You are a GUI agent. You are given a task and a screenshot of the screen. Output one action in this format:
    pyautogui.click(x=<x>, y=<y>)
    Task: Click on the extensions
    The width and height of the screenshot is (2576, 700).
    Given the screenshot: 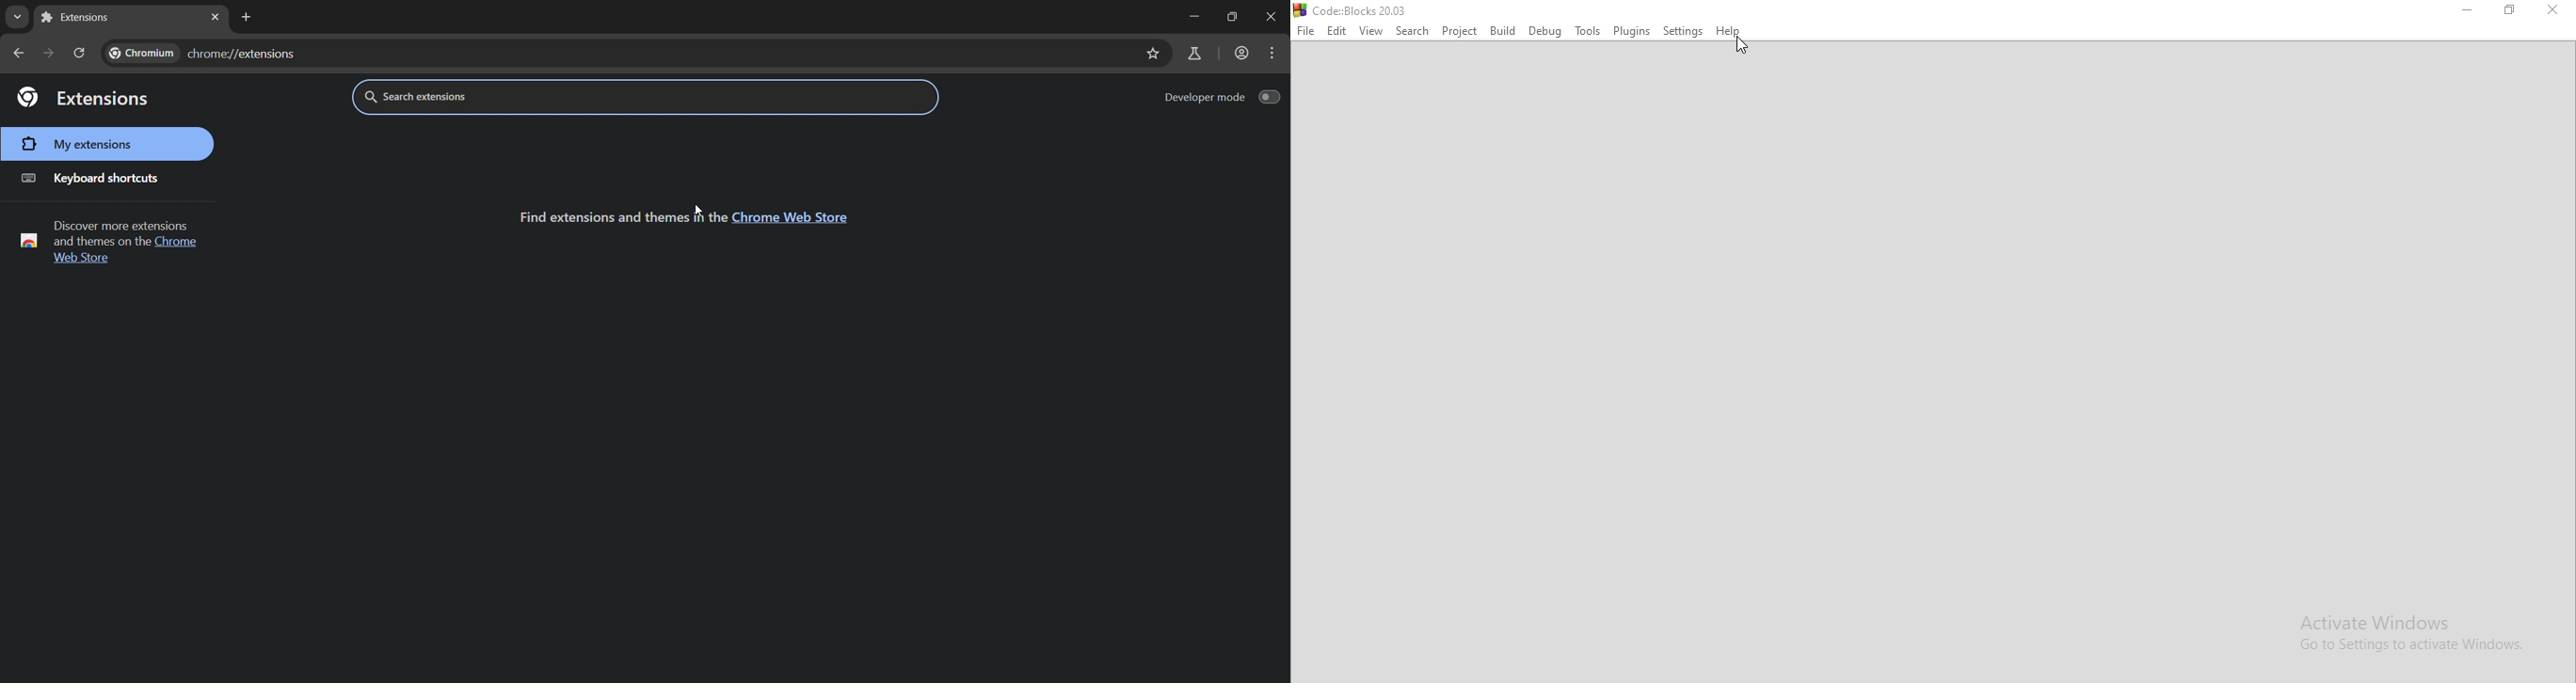 What is the action you would take?
    pyautogui.click(x=86, y=97)
    